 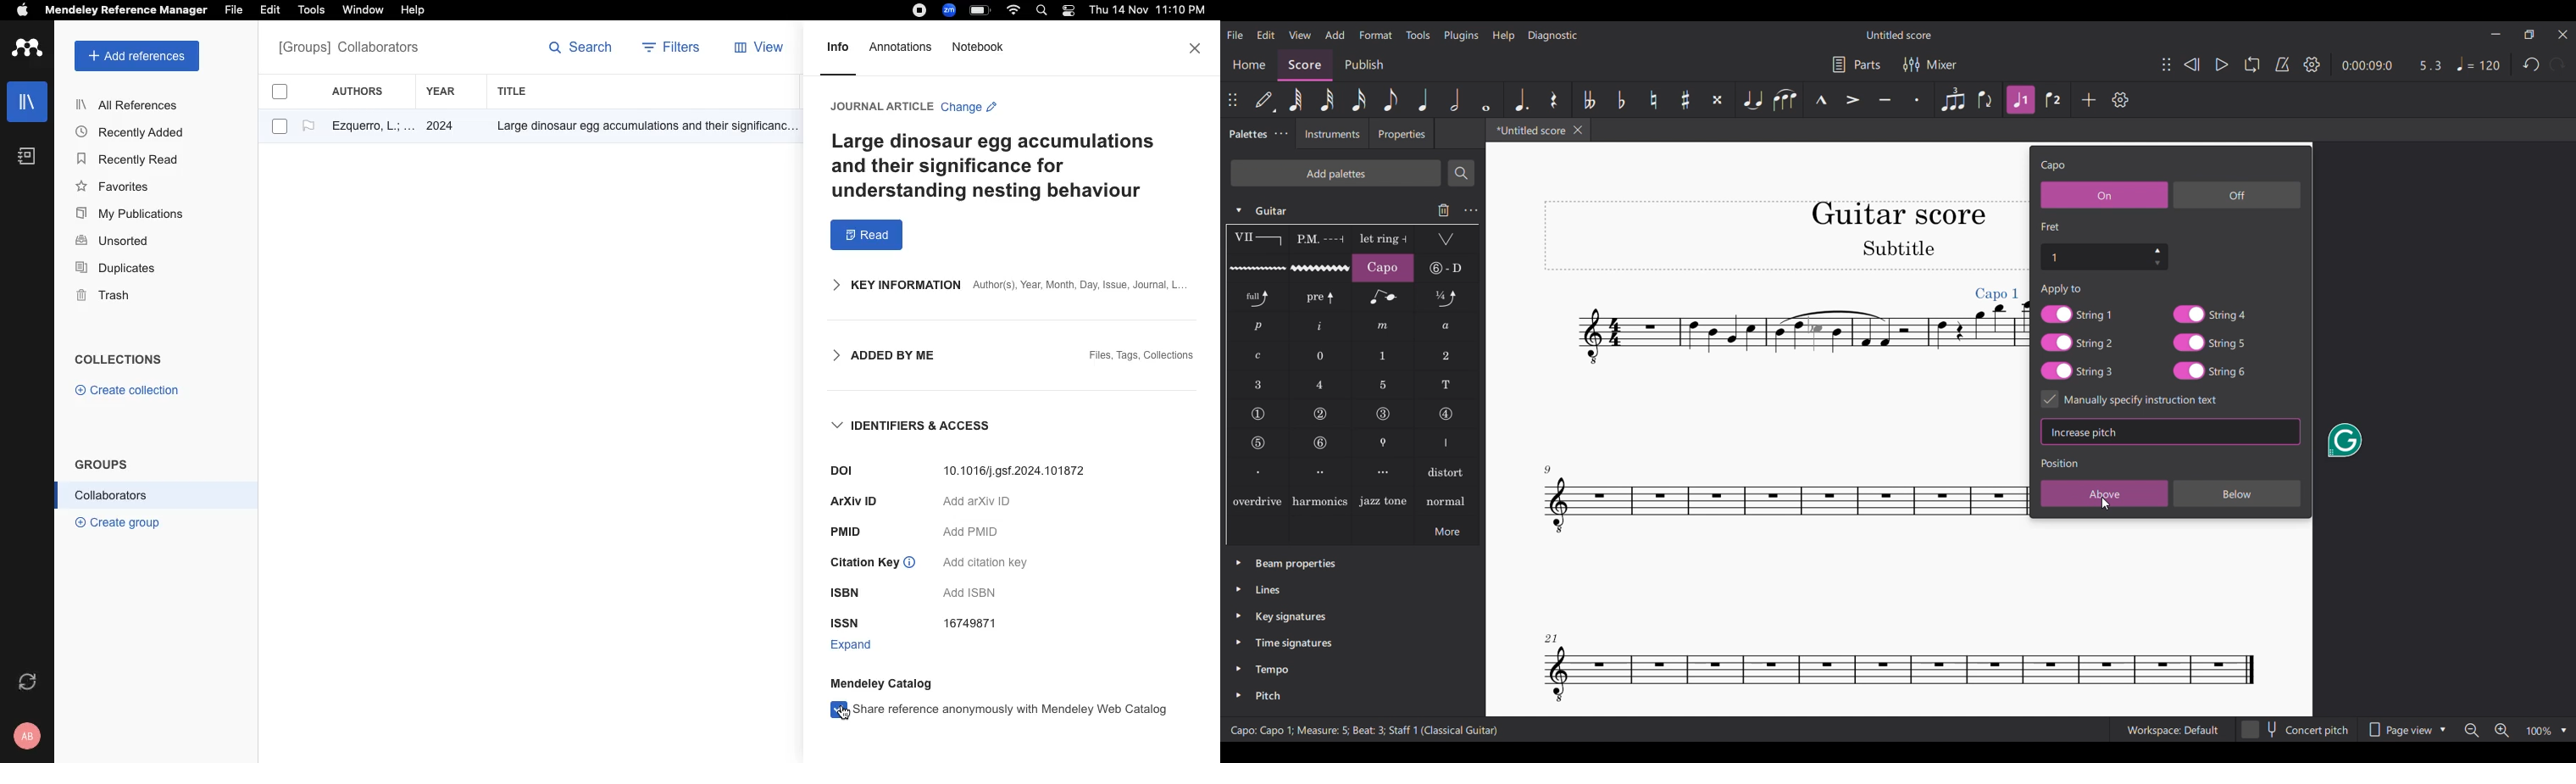 I want to click on Tempo, so click(x=2477, y=64).